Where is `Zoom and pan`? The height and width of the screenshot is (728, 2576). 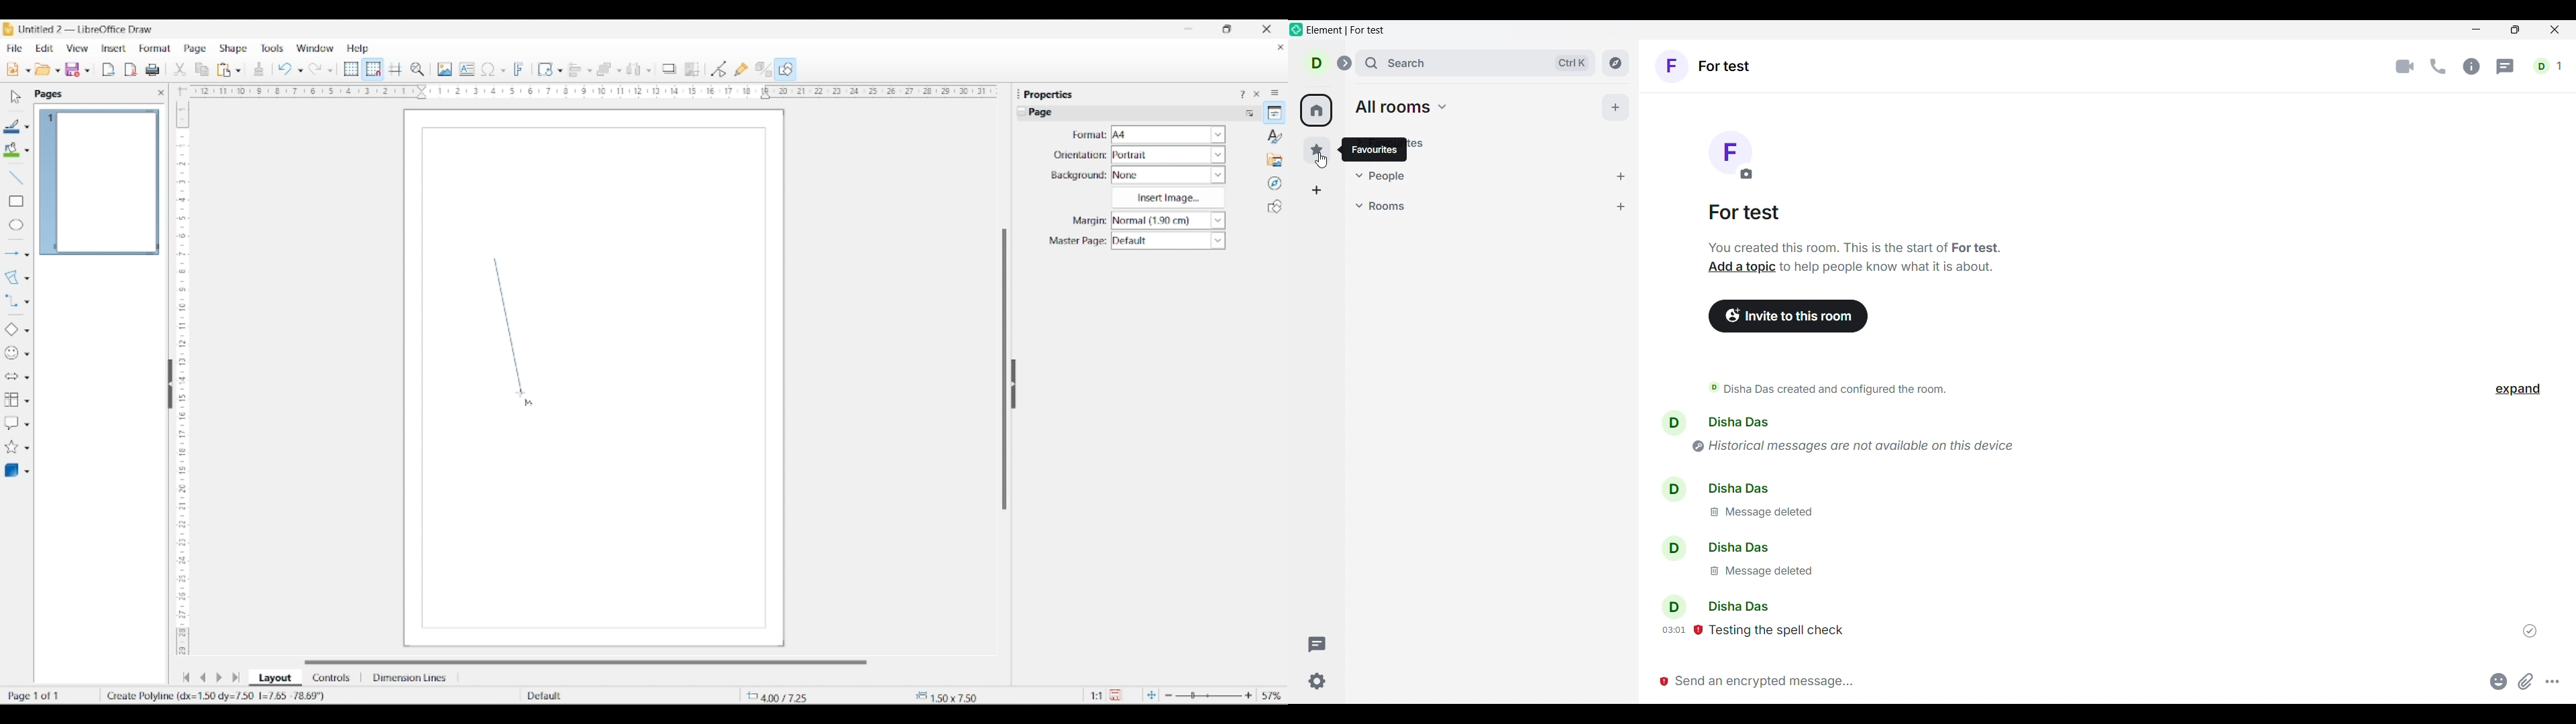
Zoom and pan is located at coordinates (417, 70).